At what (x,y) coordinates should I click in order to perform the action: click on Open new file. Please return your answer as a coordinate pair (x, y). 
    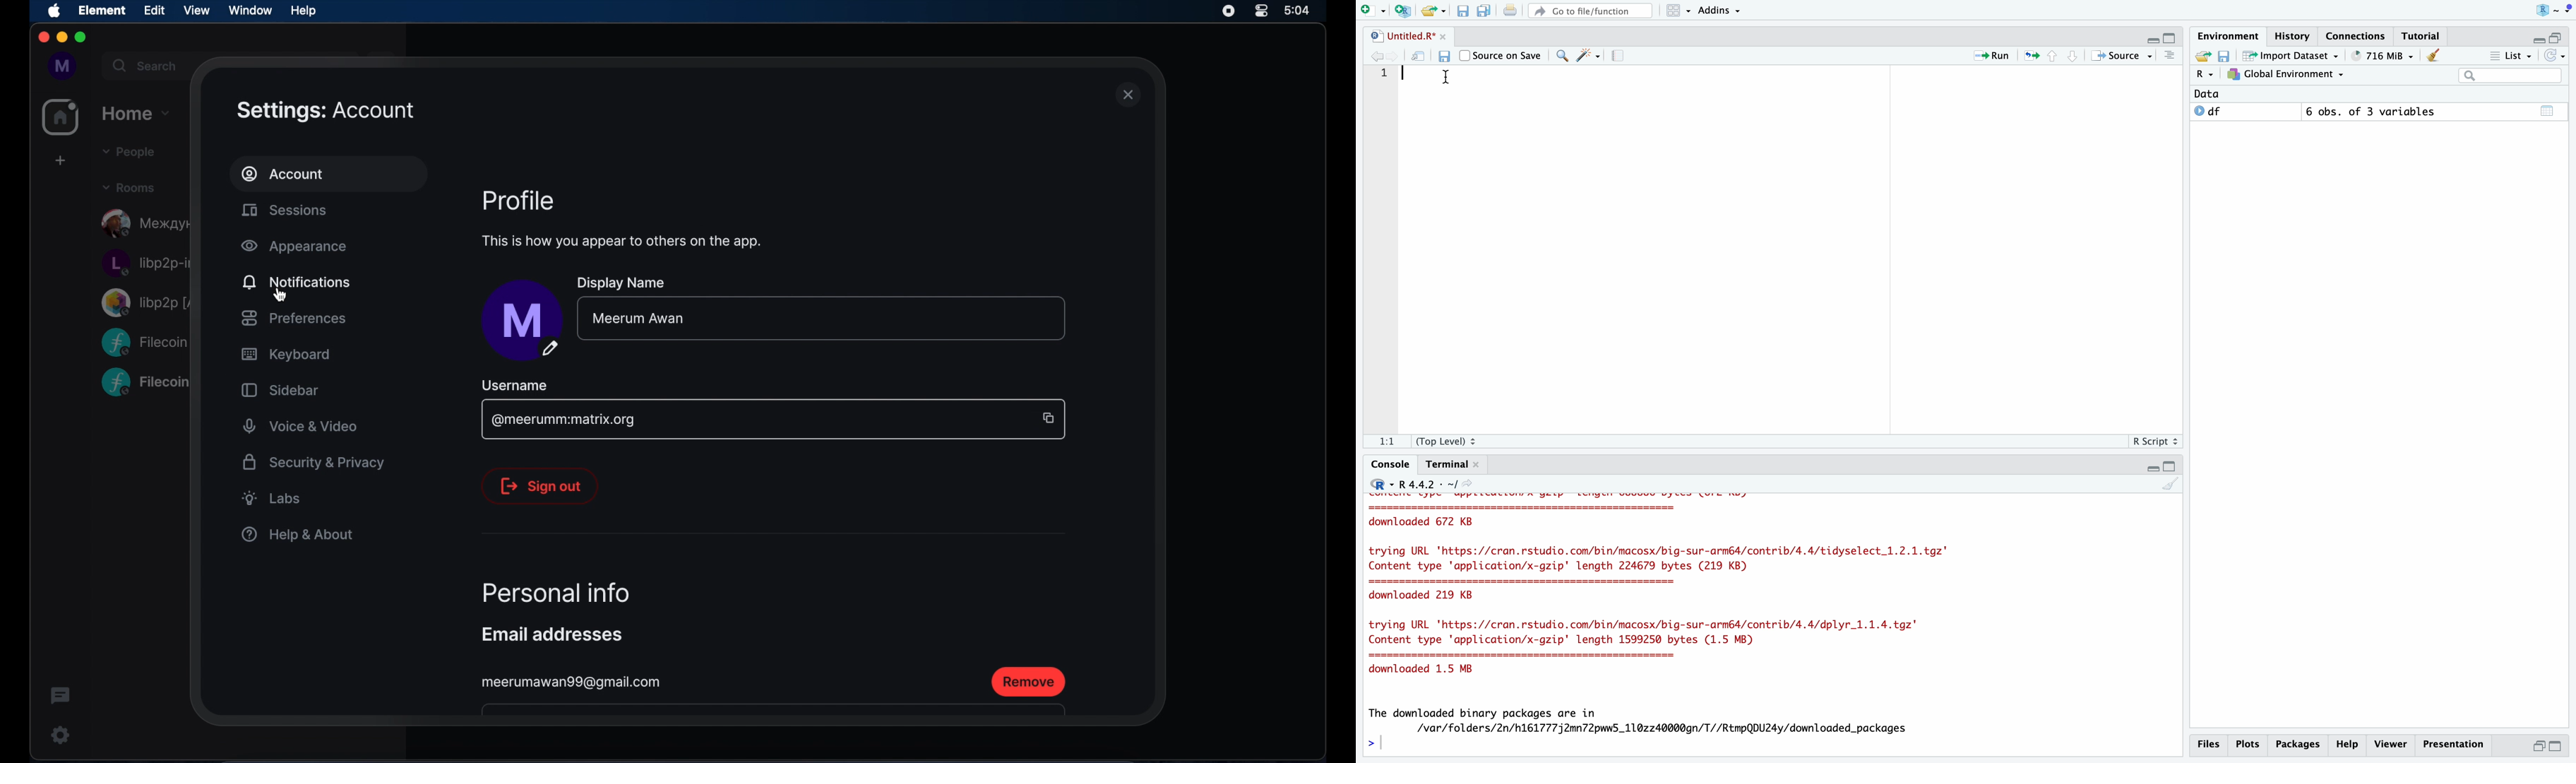
    Looking at the image, I should click on (1374, 10).